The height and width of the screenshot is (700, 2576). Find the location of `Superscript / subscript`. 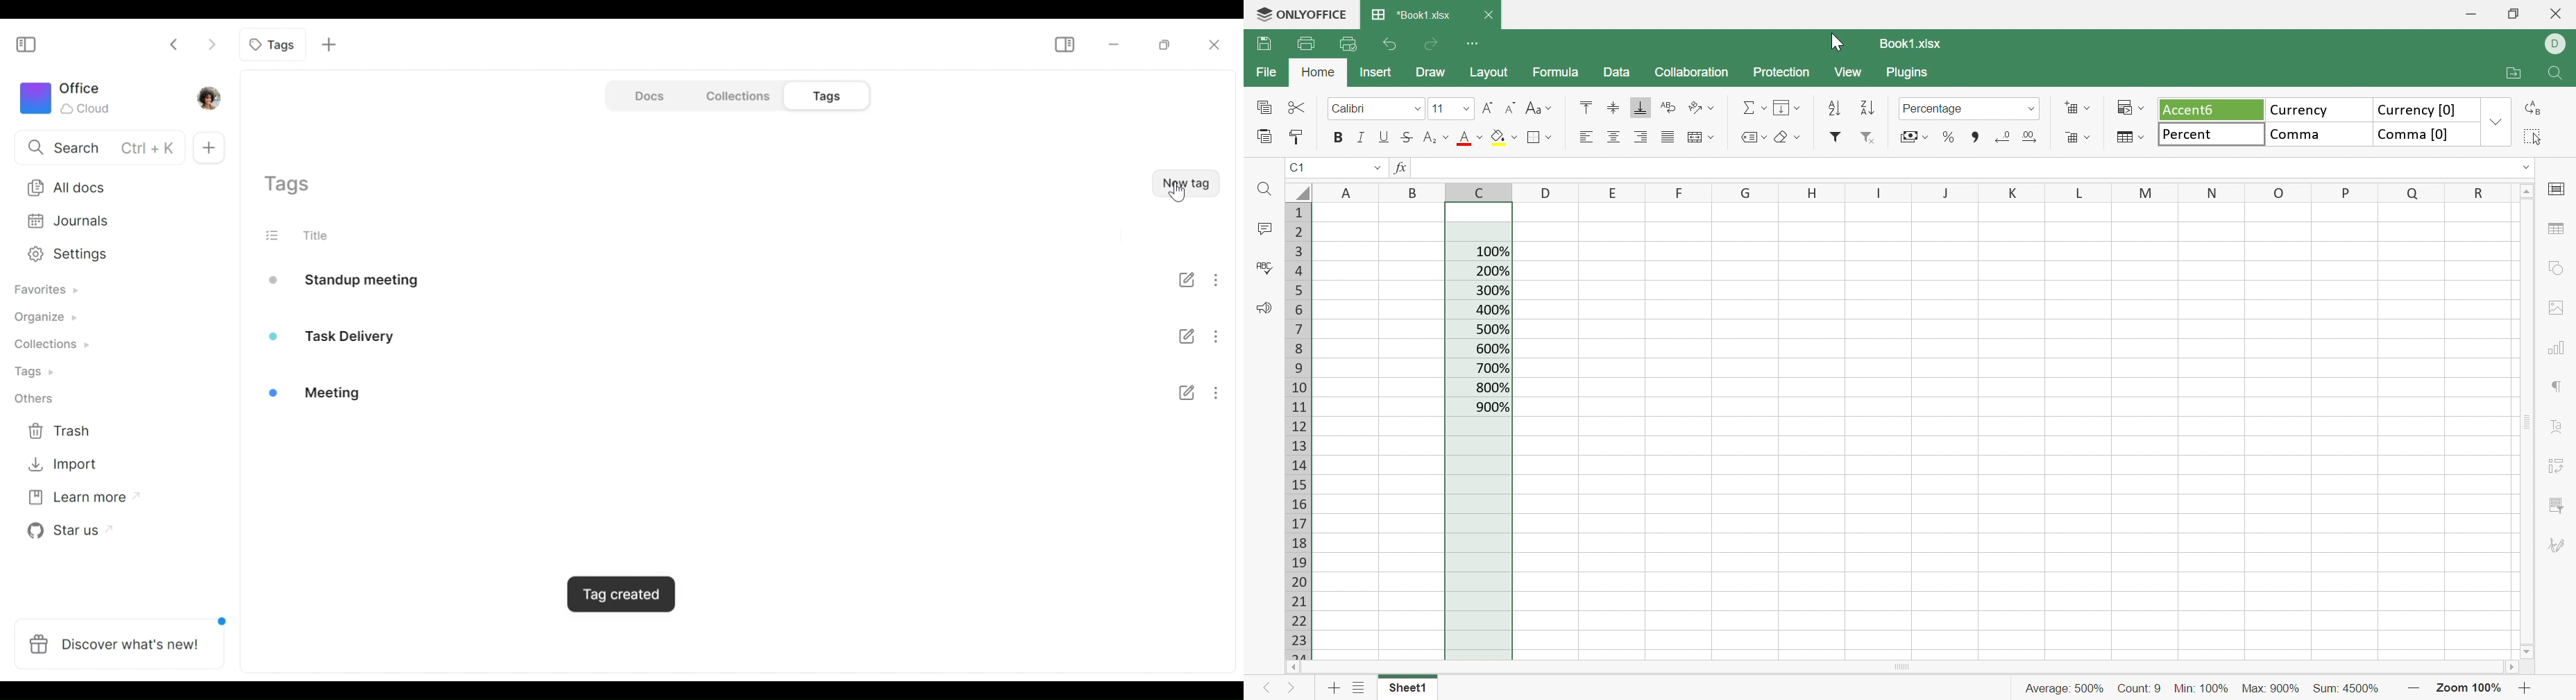

Superscript / subscript is located at coordinates (1436, 137).